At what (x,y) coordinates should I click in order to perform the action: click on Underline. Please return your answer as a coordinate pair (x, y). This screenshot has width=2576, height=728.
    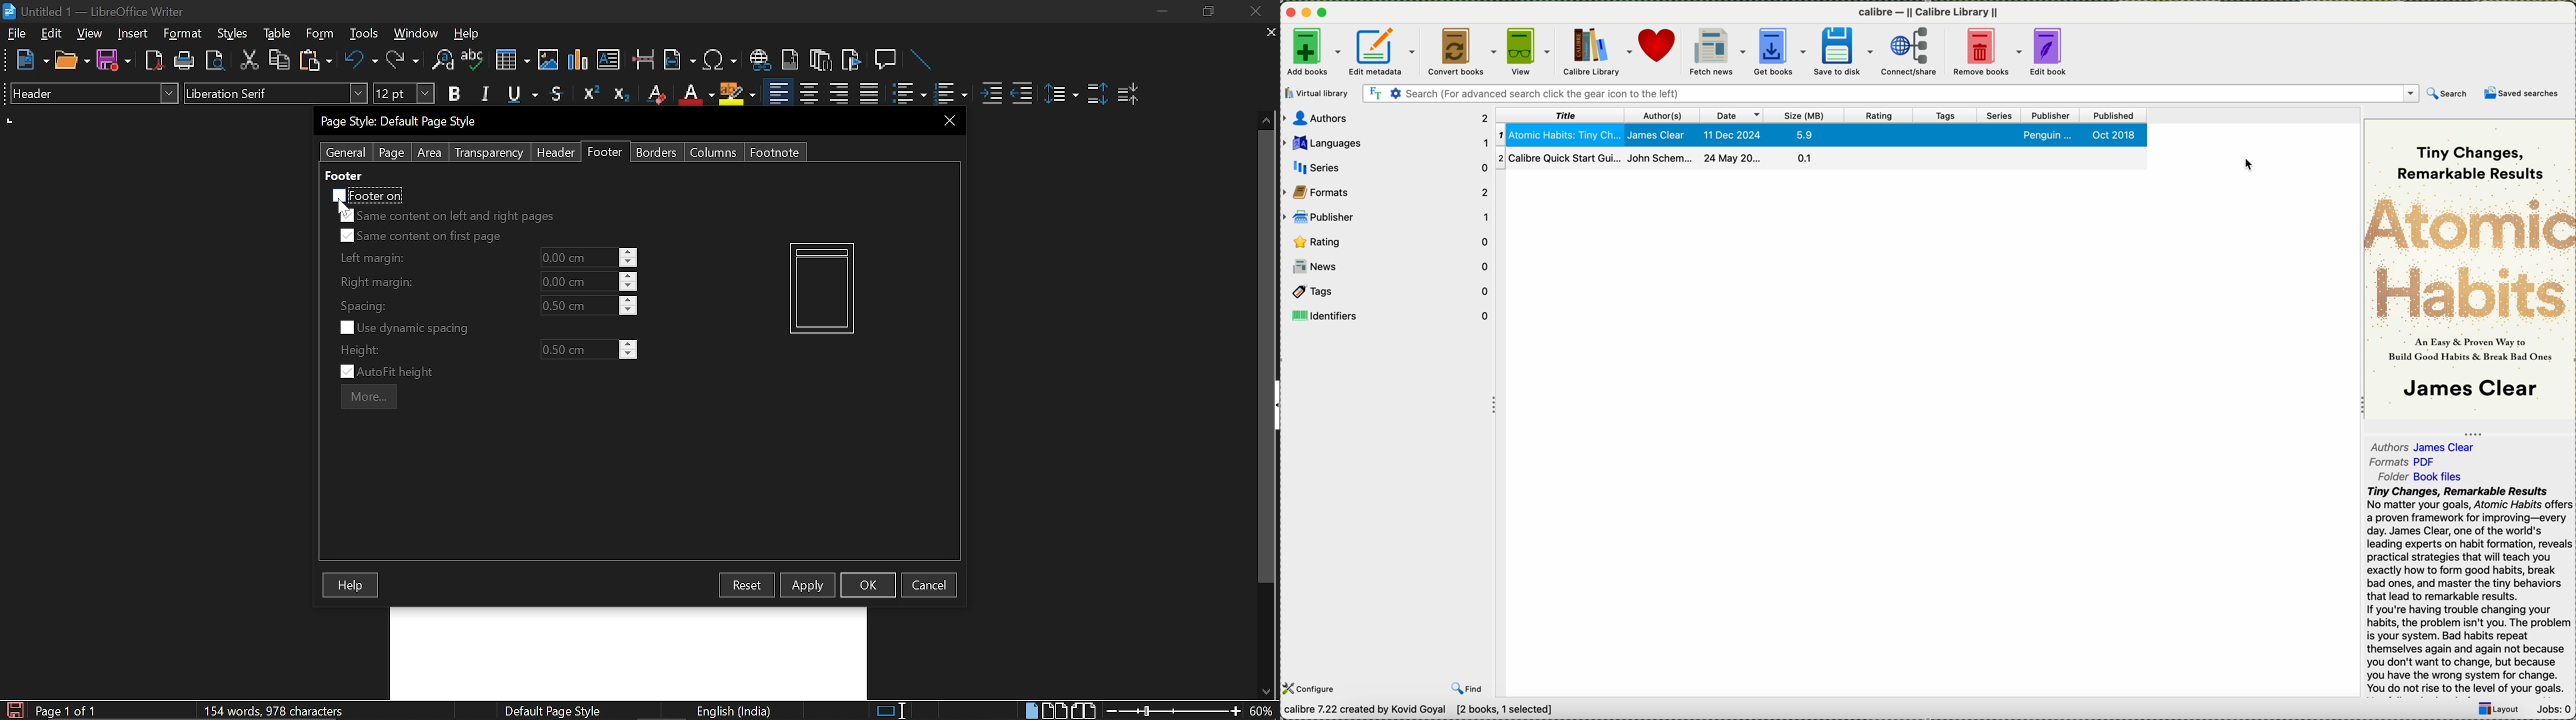
    Looking at the image, I should click on (695, 94).